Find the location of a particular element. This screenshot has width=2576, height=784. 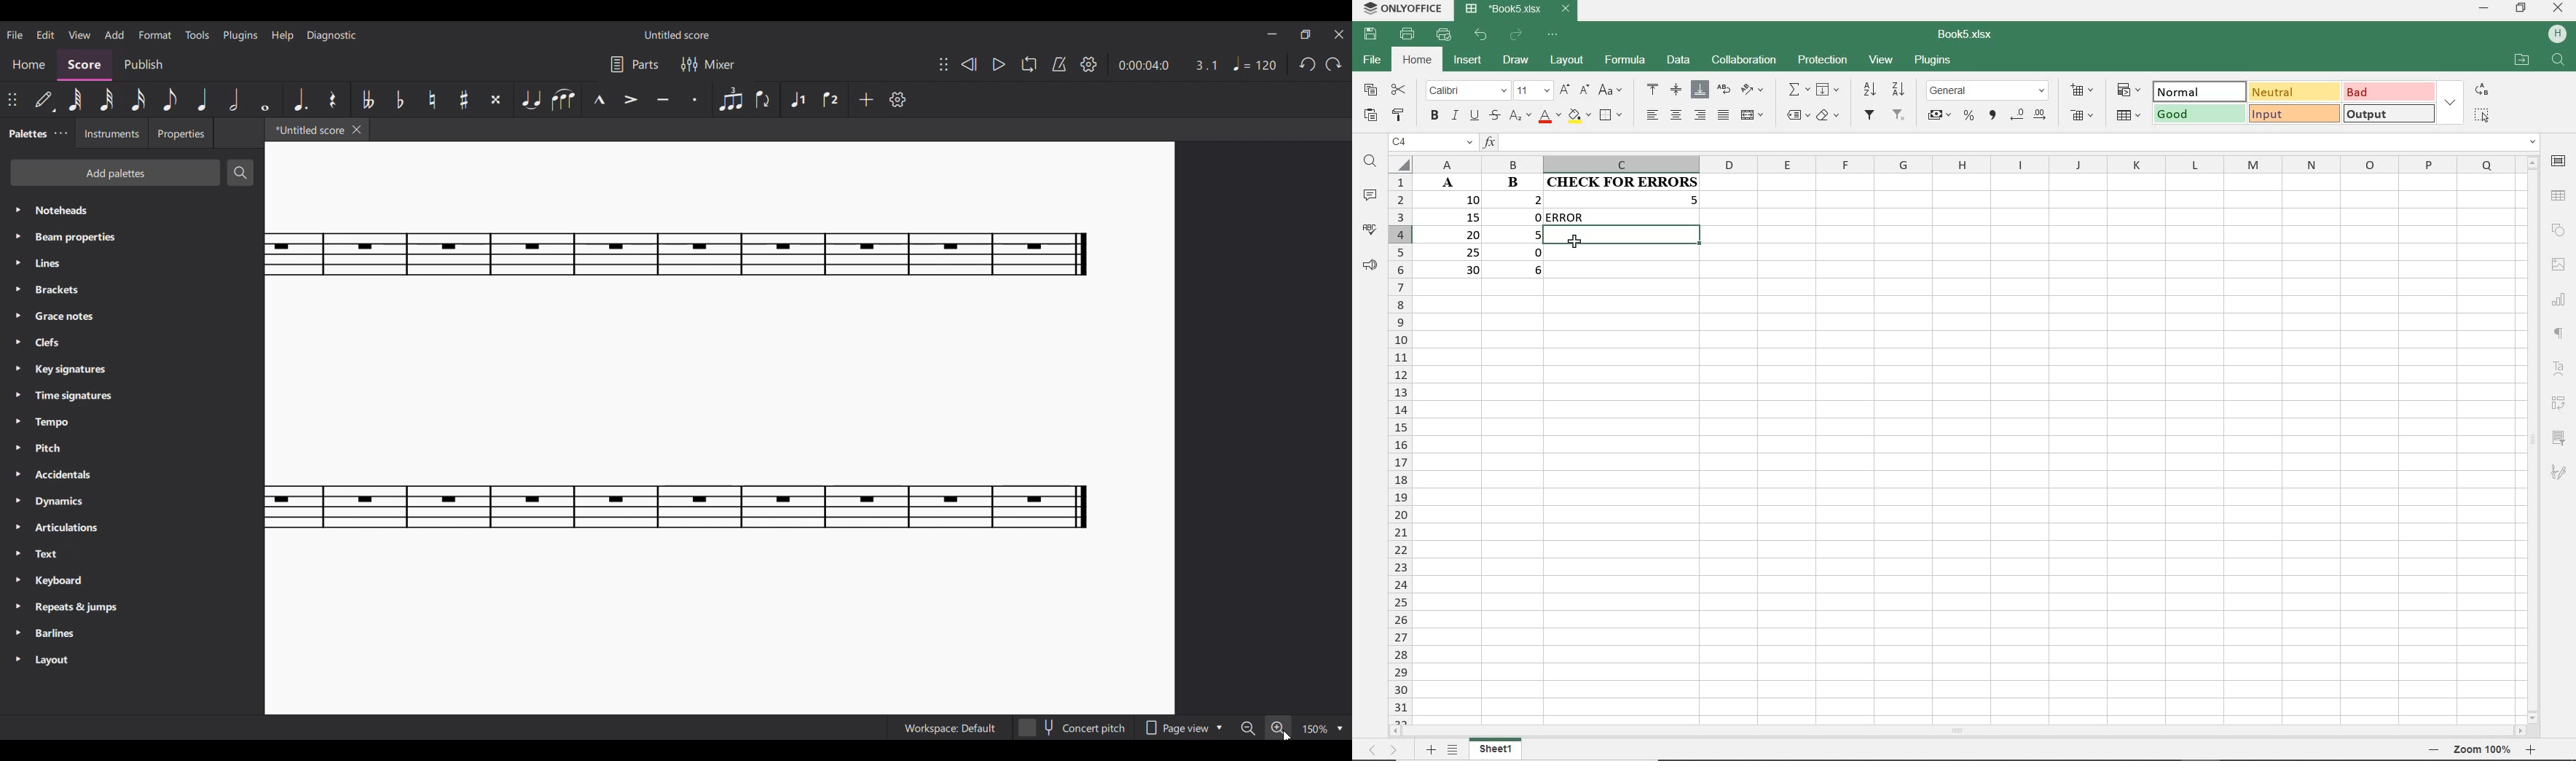

Mixer settings is located at coordinates (708, 64).